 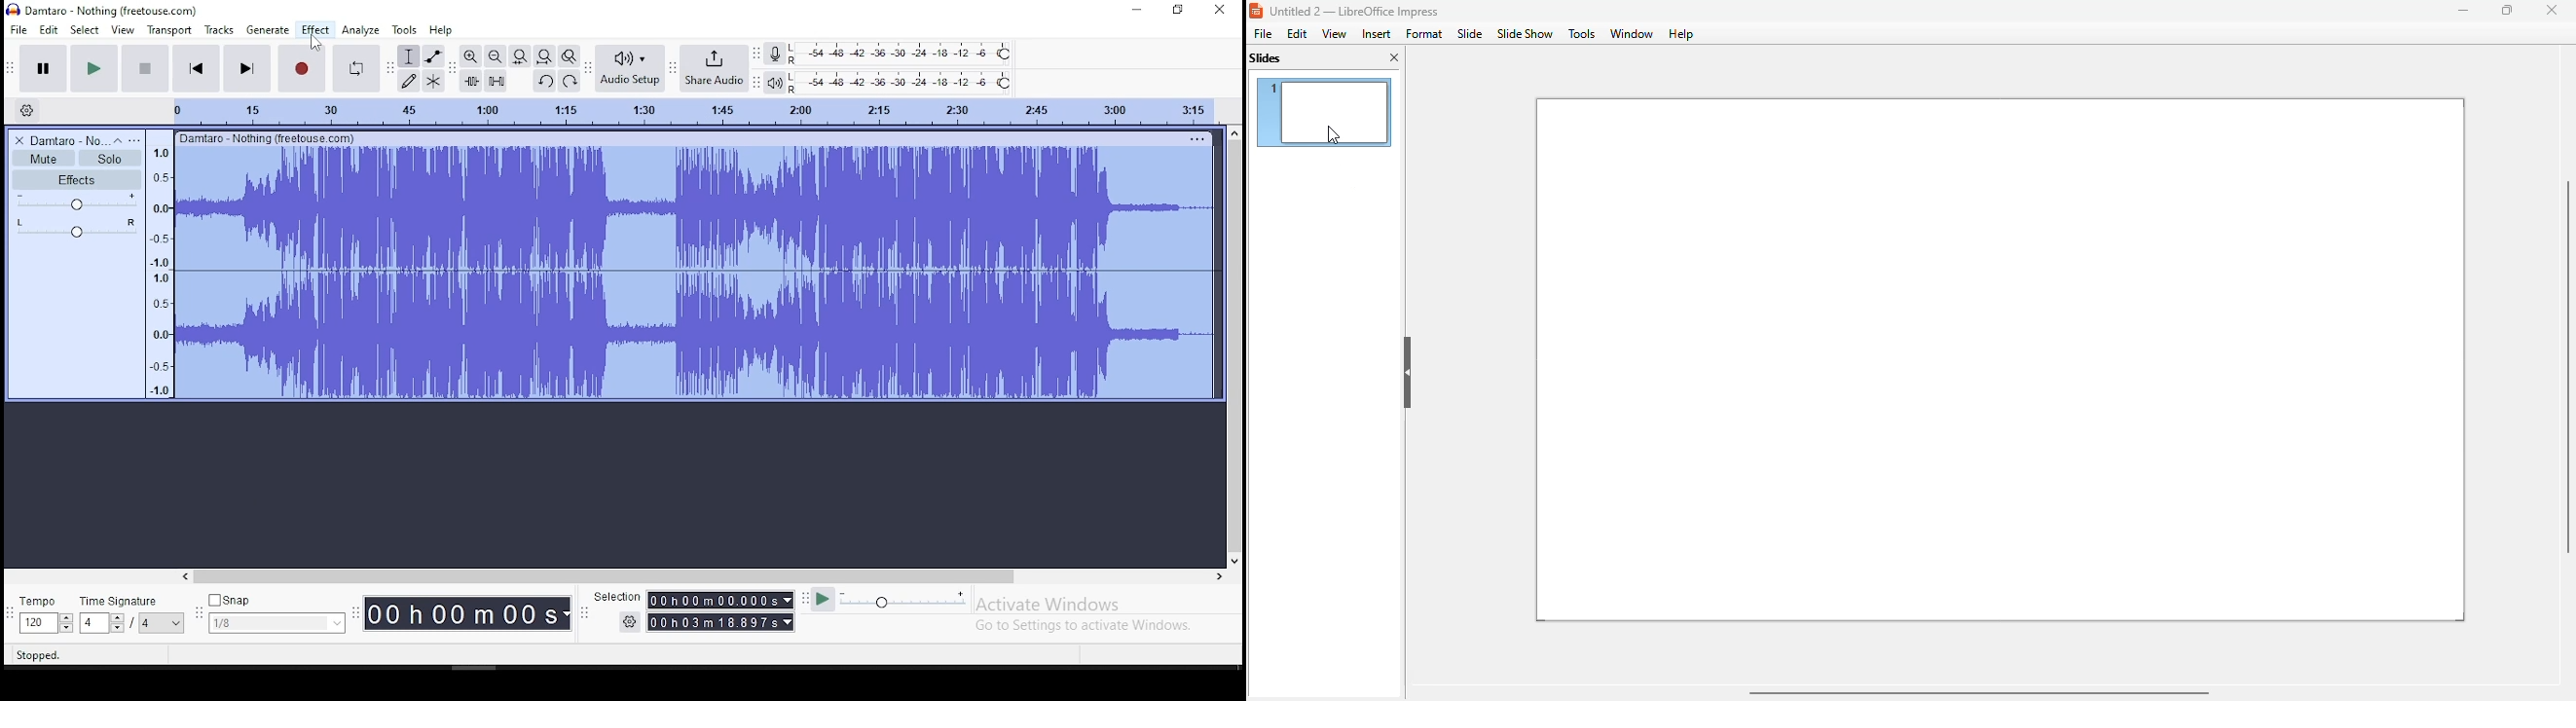 What do you see at coordinates (303, 69) in the screenshot?
I see `record` at bounding box center [303, 69].